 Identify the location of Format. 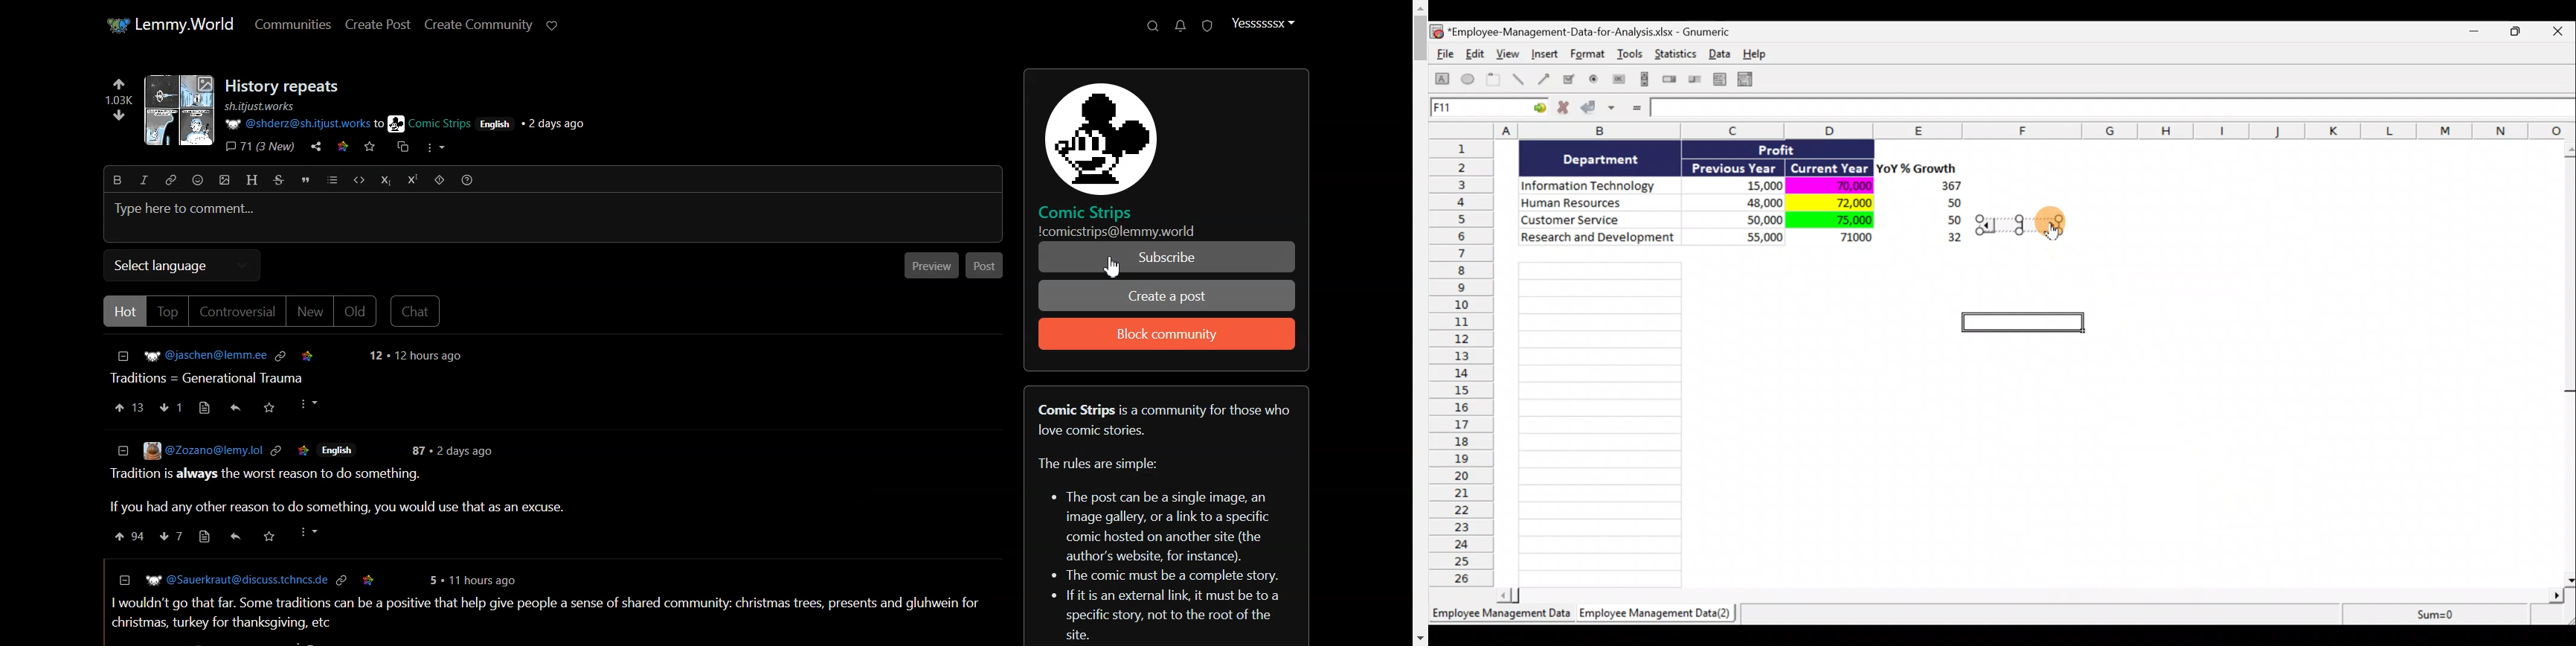
(1589, 56).